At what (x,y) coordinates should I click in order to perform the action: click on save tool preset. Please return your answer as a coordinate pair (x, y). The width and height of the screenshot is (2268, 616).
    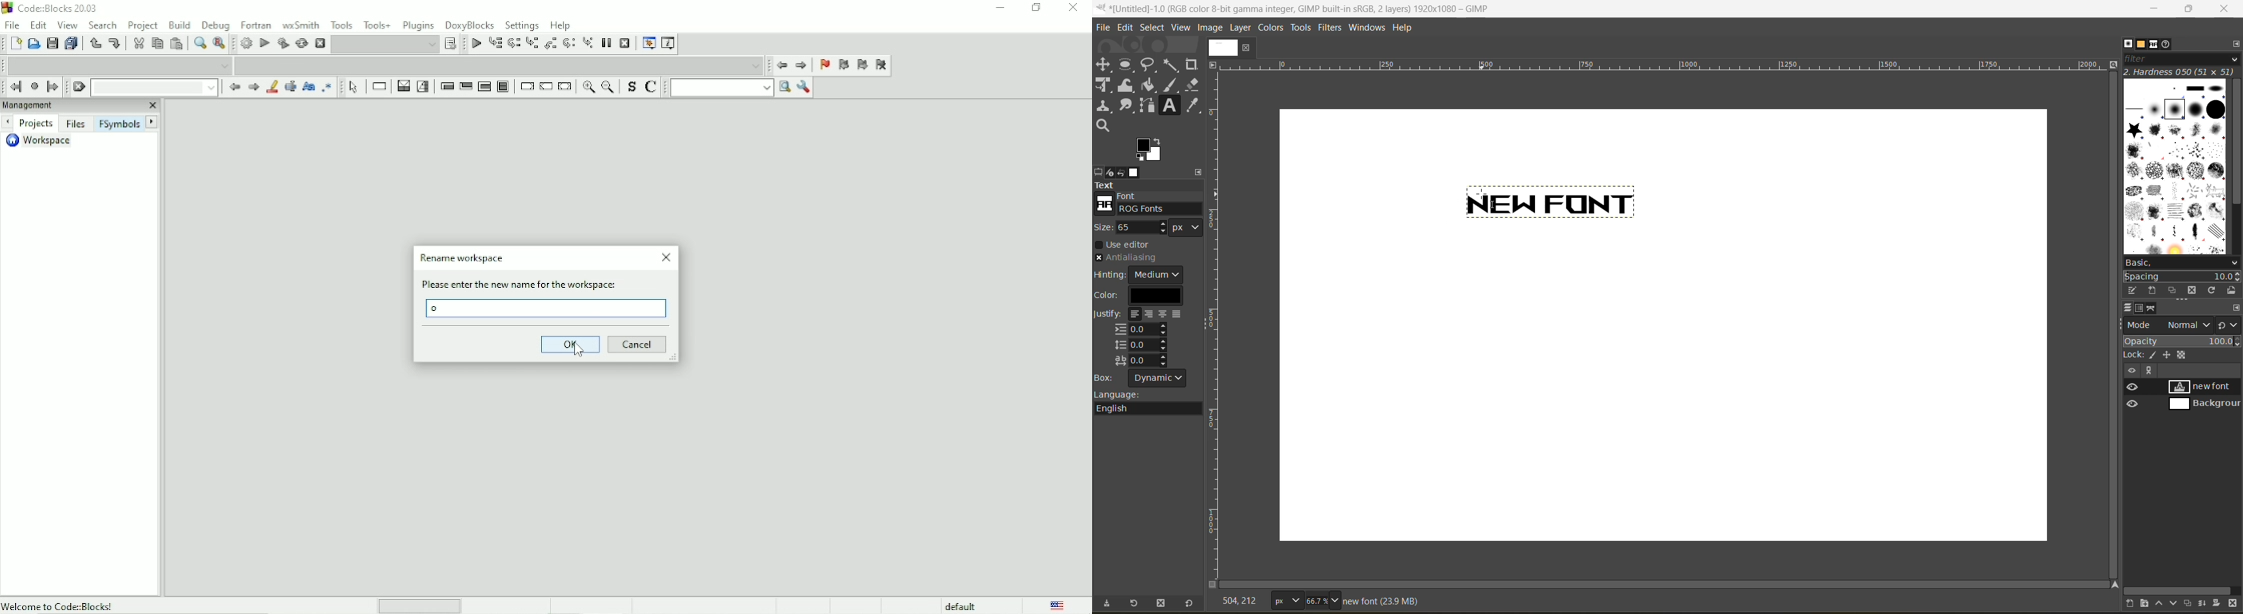
    Looking at the image, I should click on (1111, 602).